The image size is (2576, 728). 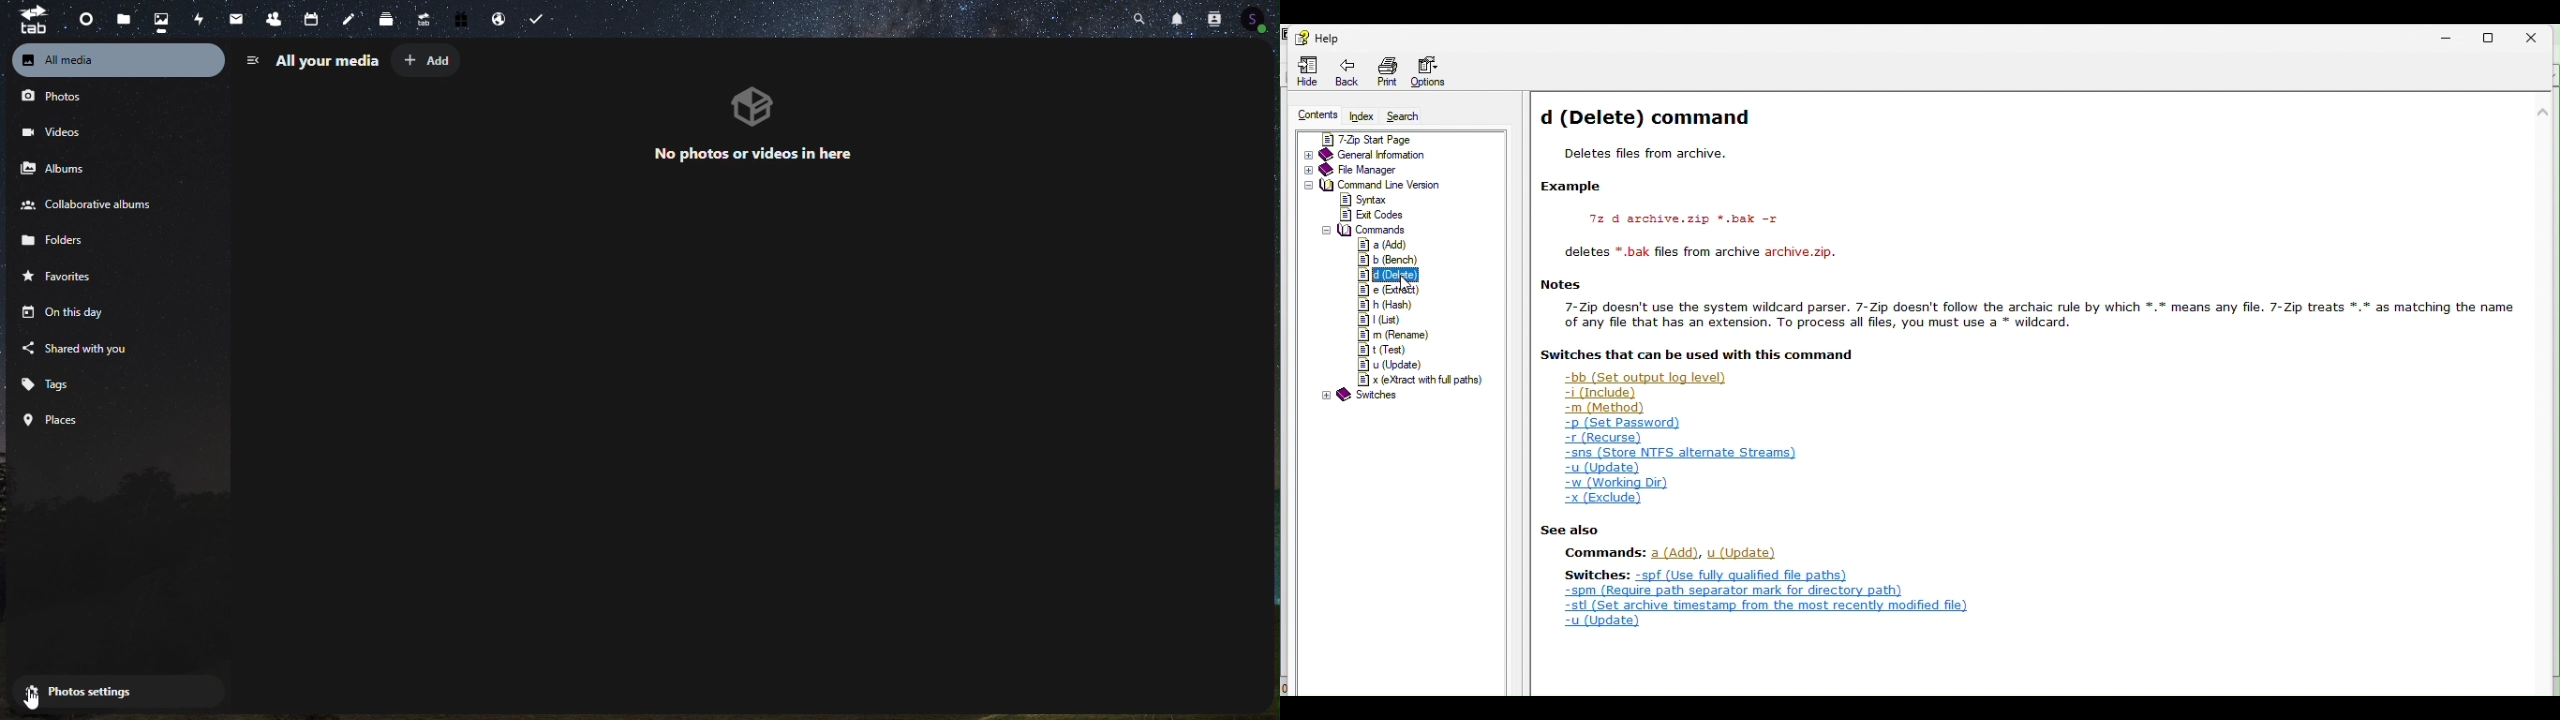 I want to click on Switches:, so click(x=1587, y=575).